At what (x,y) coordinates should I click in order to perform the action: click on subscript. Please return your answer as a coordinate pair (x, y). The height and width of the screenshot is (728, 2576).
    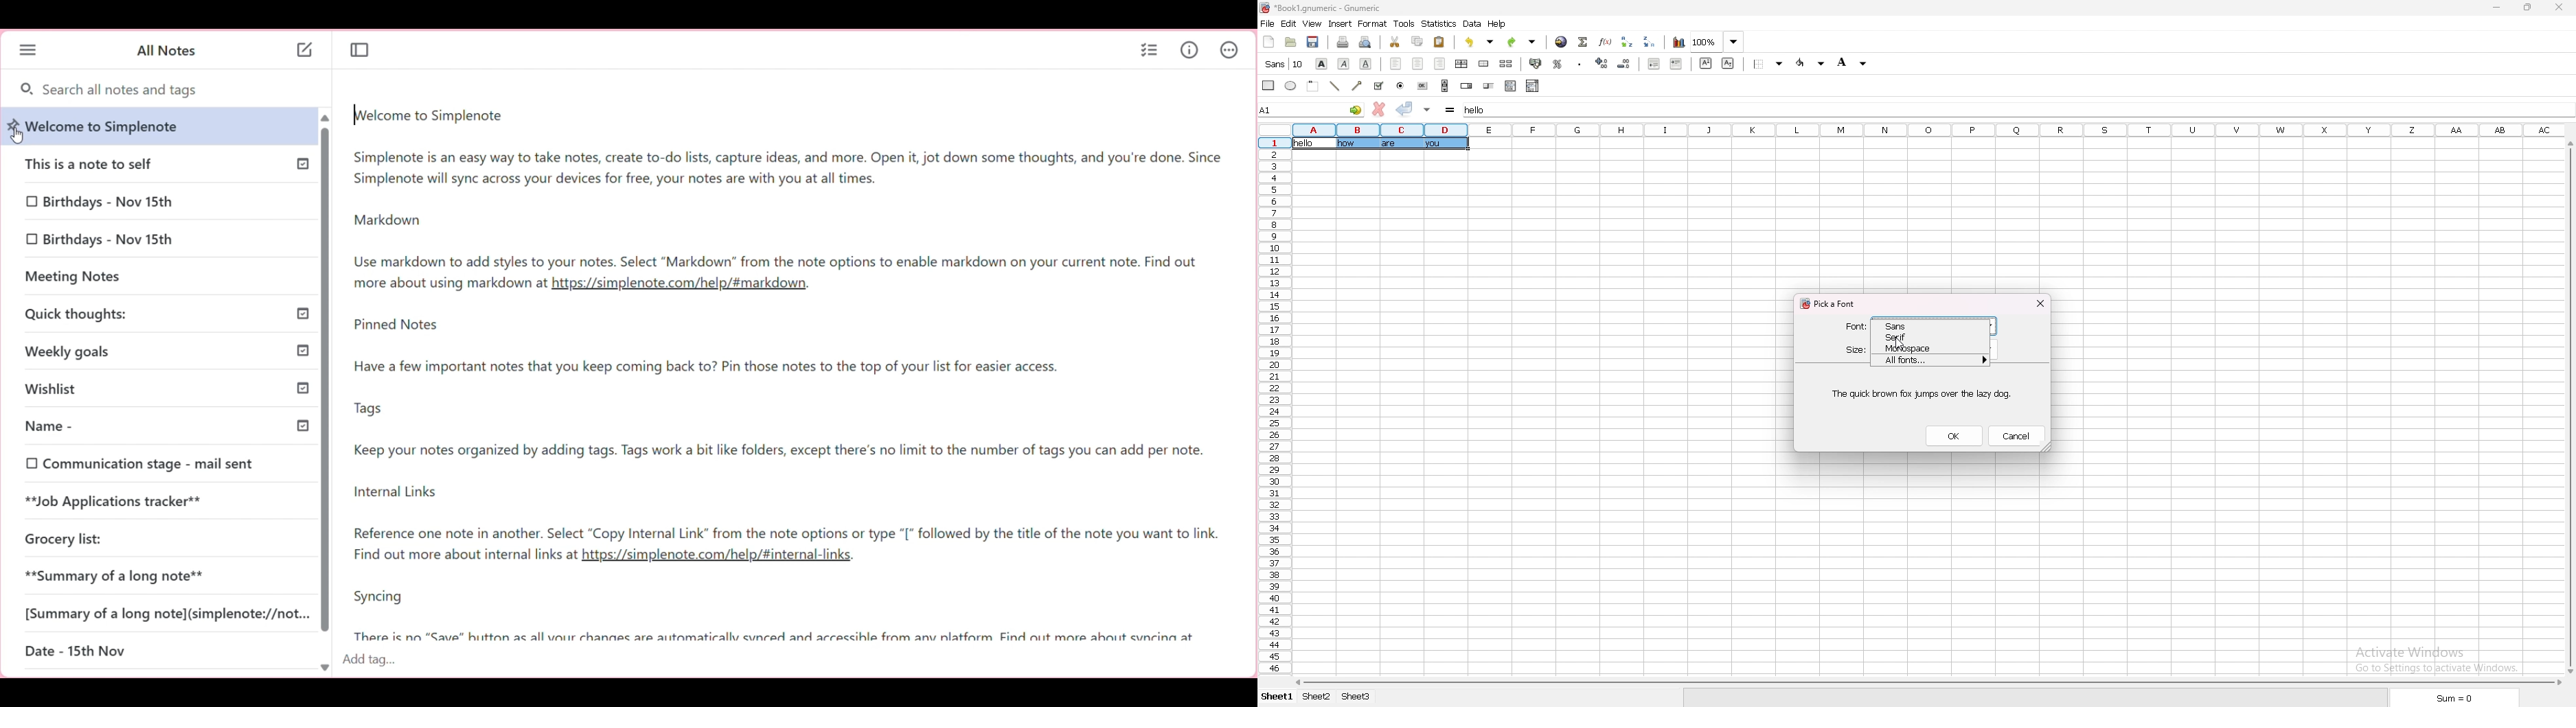
    Looking at the image, I should click on (1728, 63).